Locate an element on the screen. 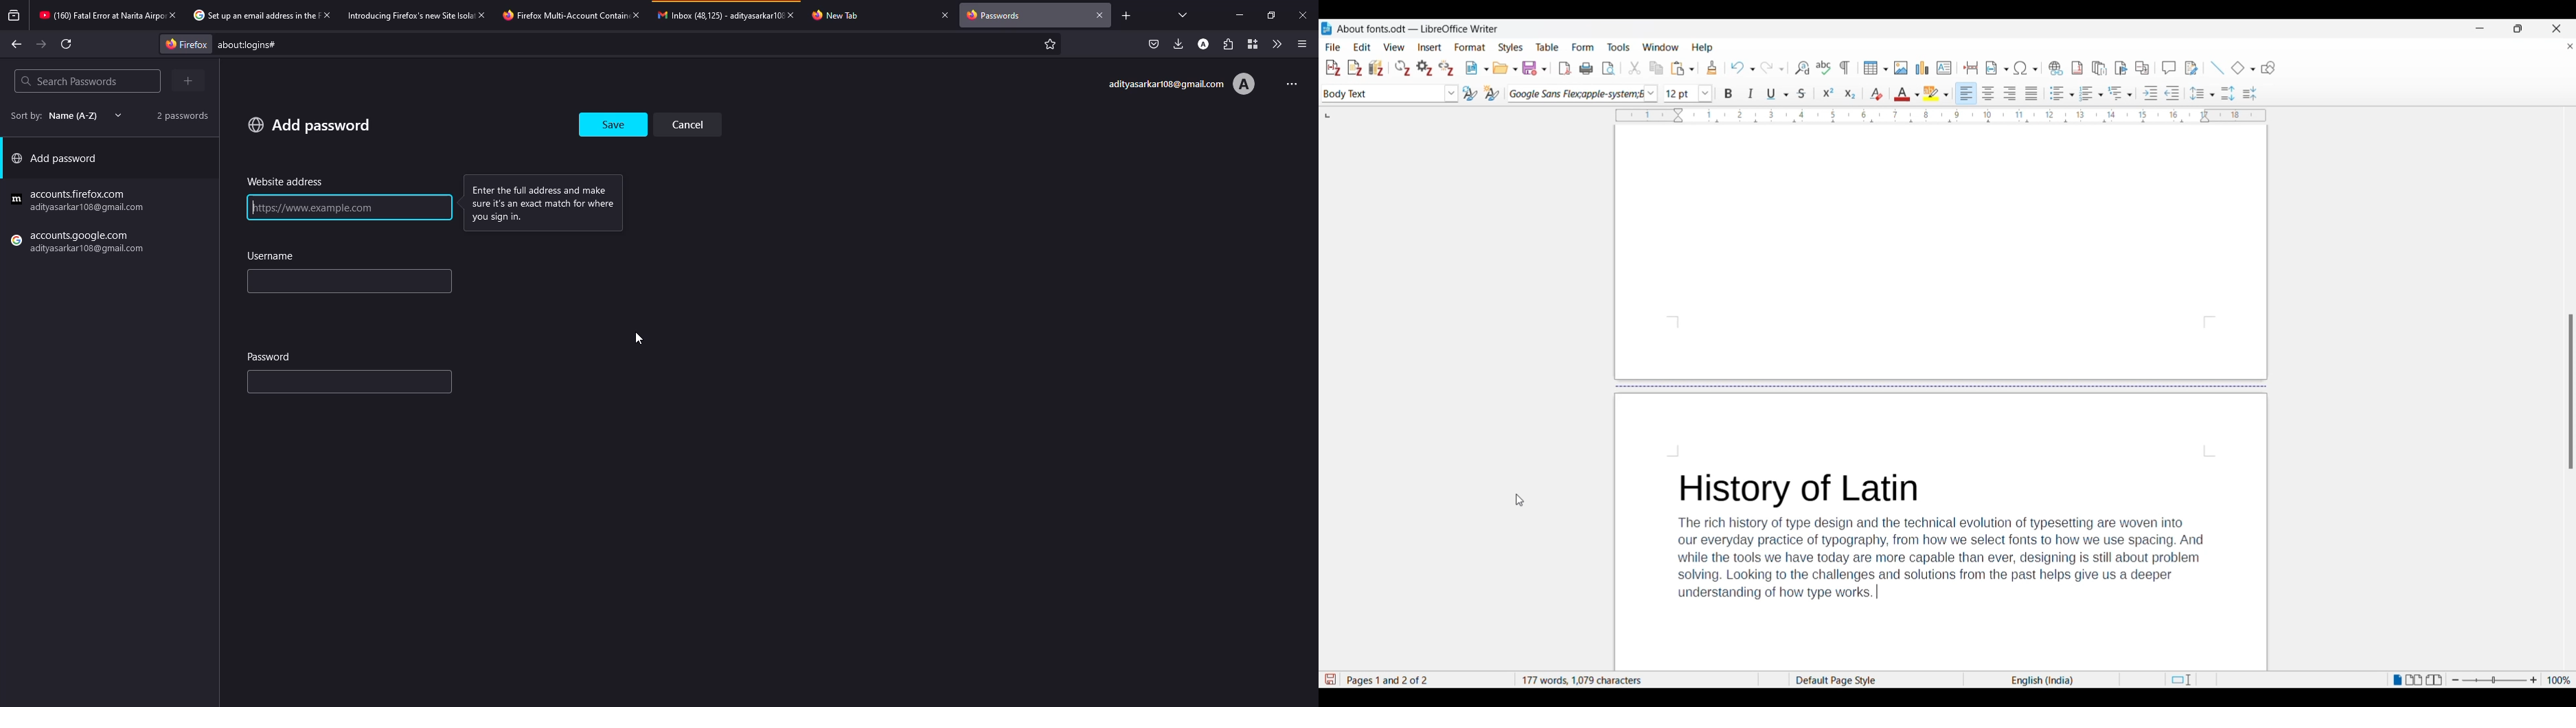  Strike through is located at coordinates (1802, 94).